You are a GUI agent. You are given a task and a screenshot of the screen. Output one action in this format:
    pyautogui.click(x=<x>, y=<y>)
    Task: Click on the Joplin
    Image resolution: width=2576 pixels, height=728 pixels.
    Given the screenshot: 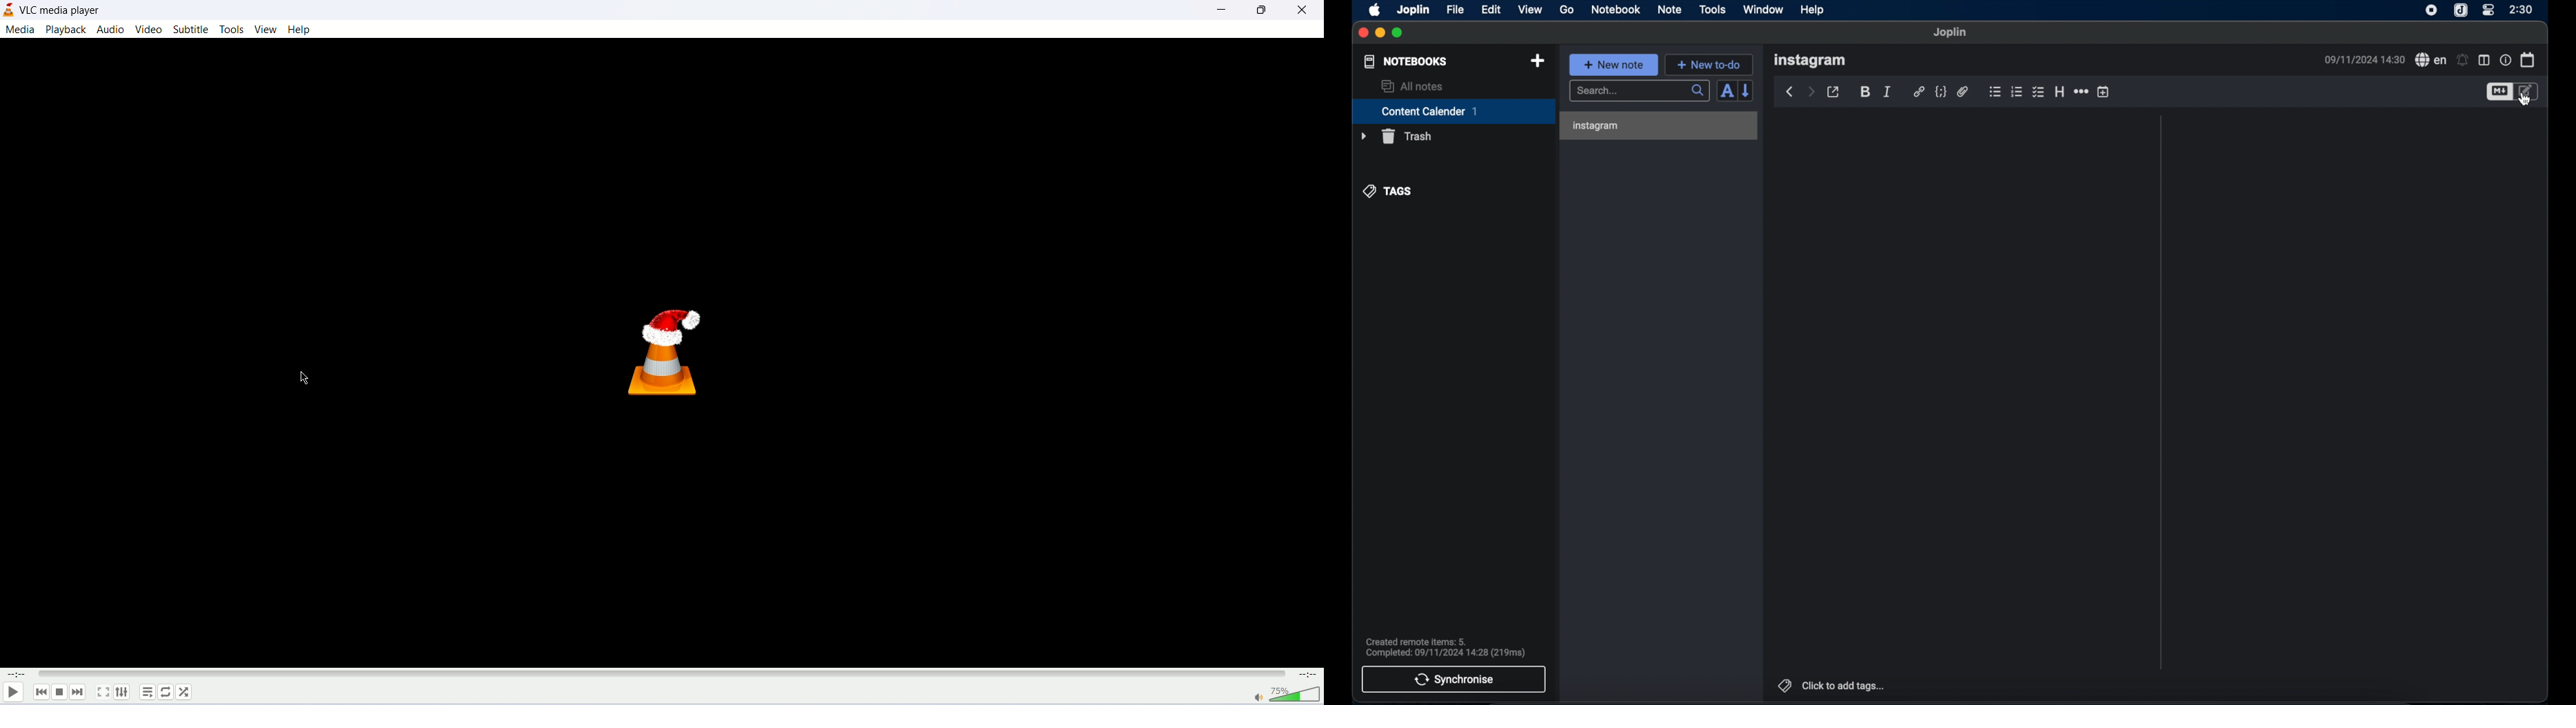 What is the action you would take?
    pyautogui.click(x=1951, y=33)
    